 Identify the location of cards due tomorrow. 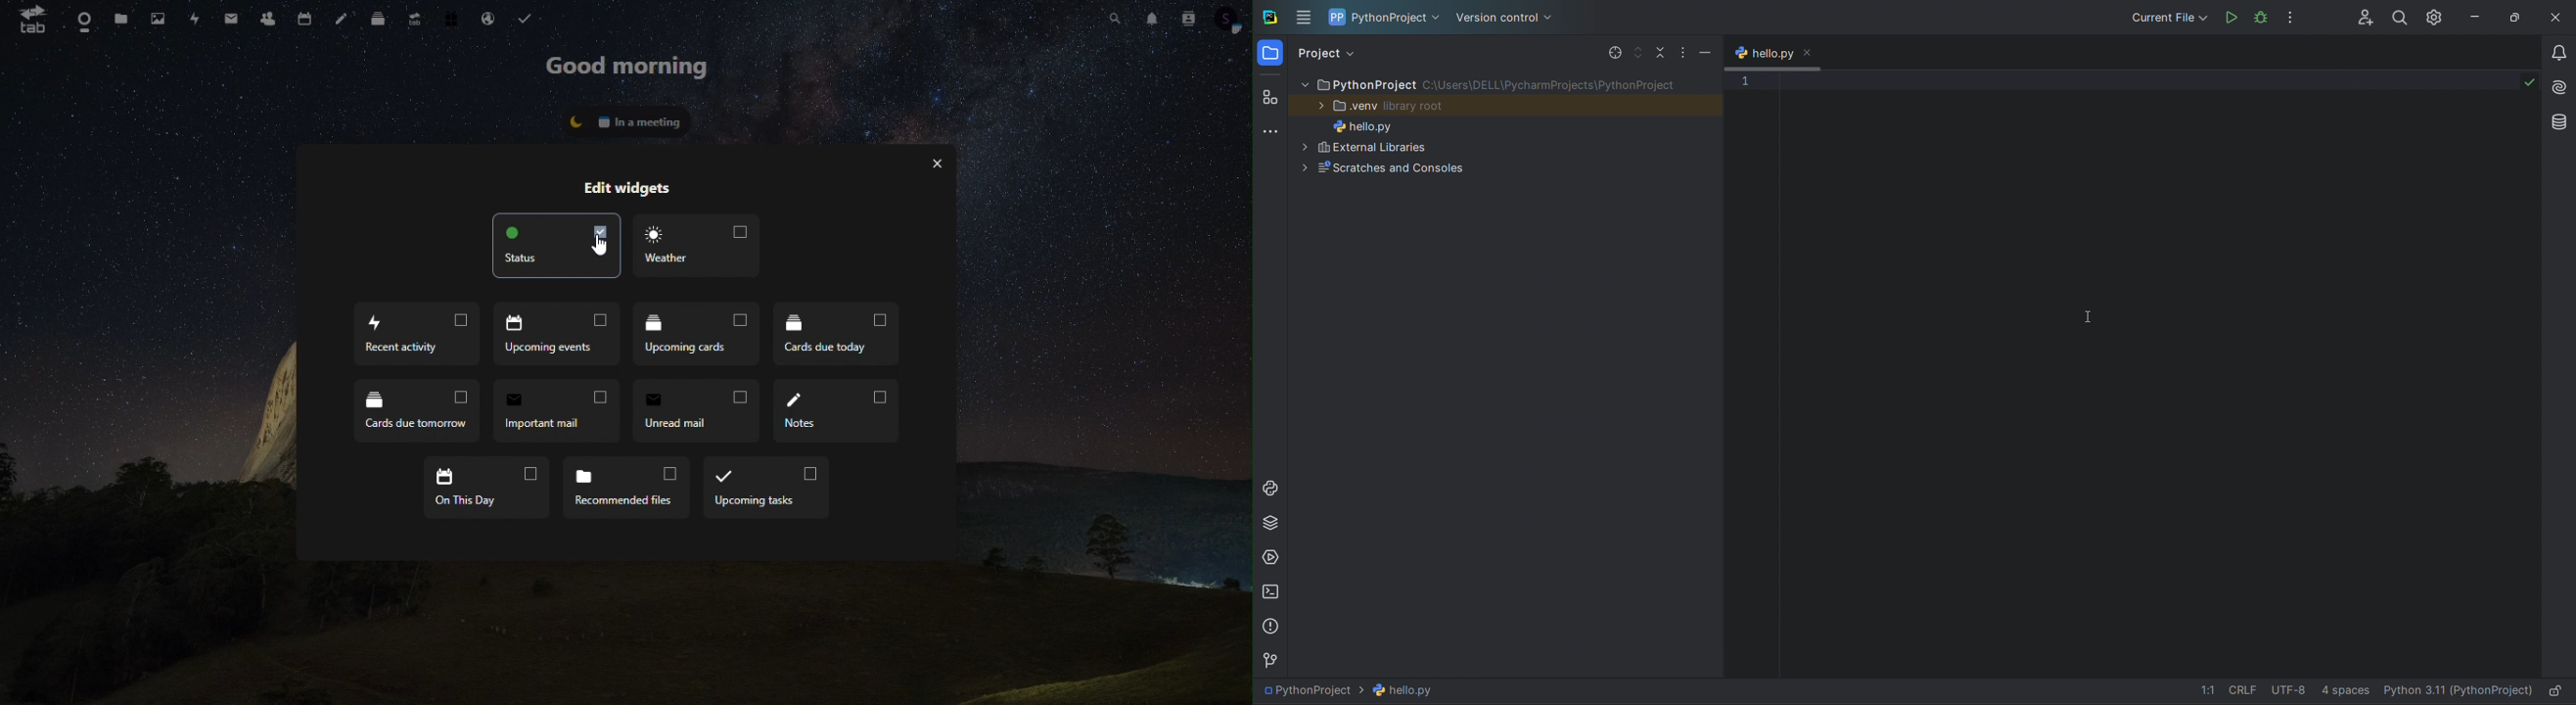
(418, 410).